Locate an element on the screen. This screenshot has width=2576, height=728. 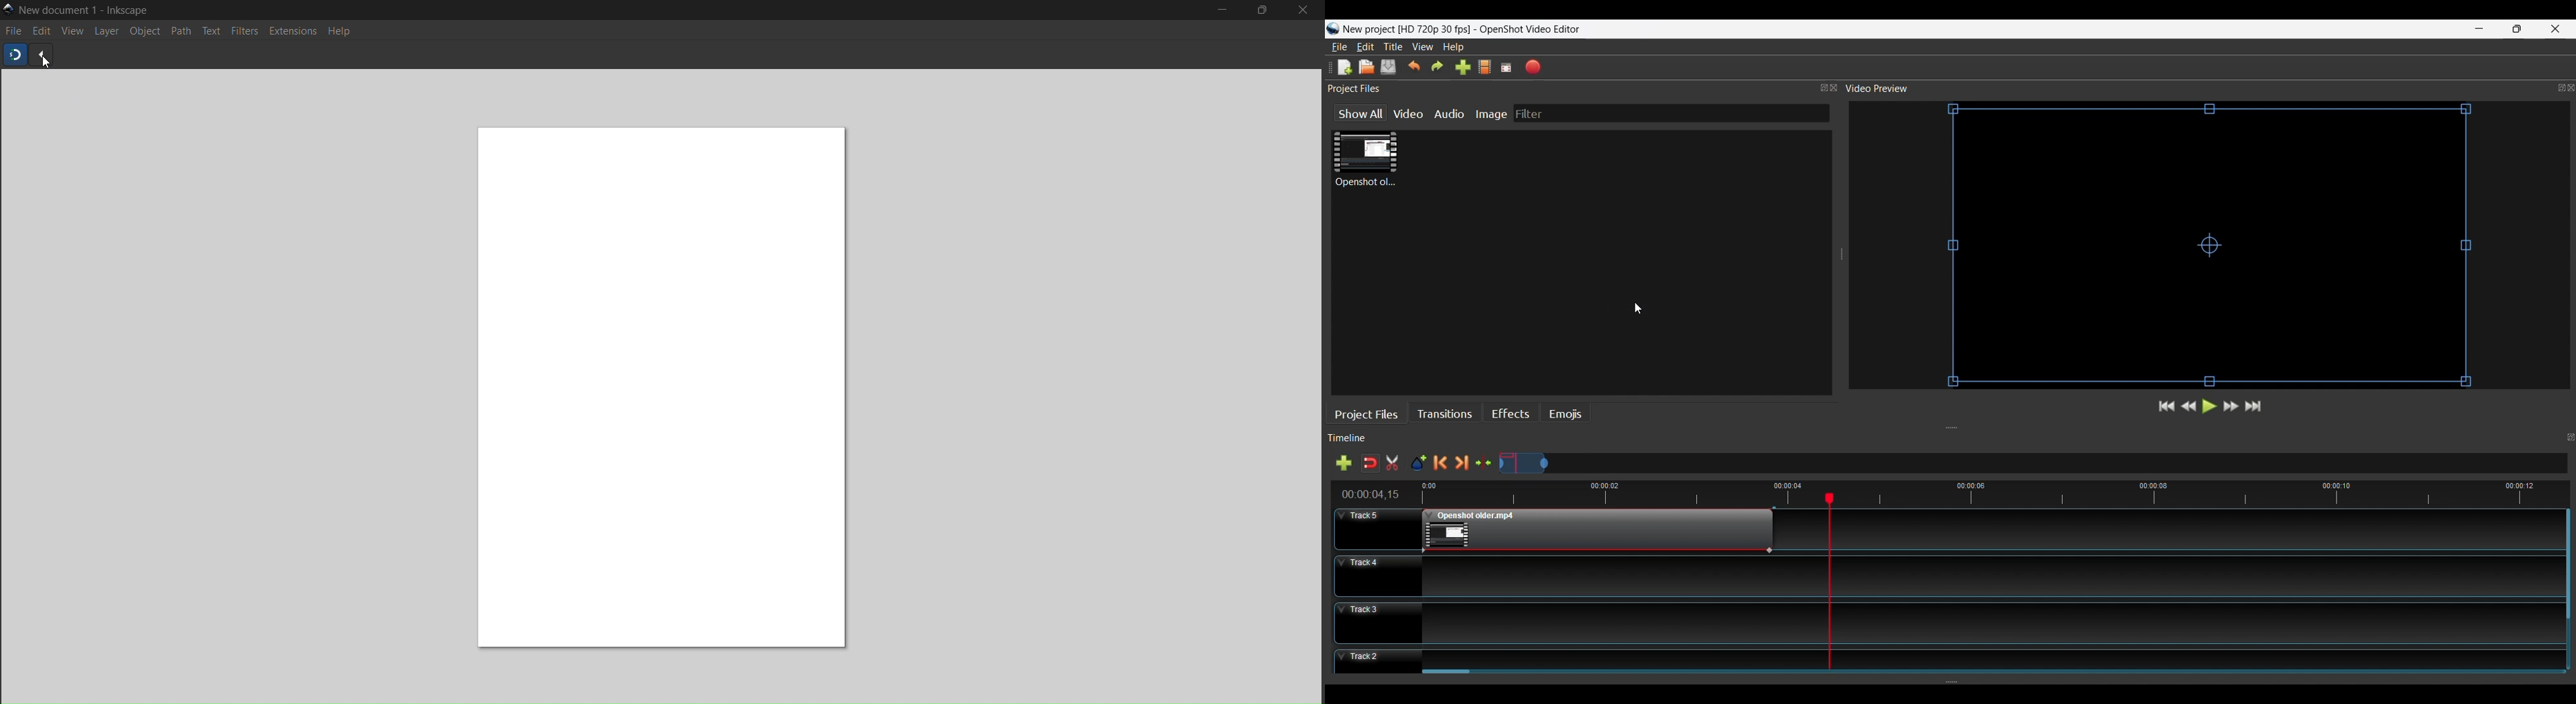
Timeline is located at coordinates (1955, 439).